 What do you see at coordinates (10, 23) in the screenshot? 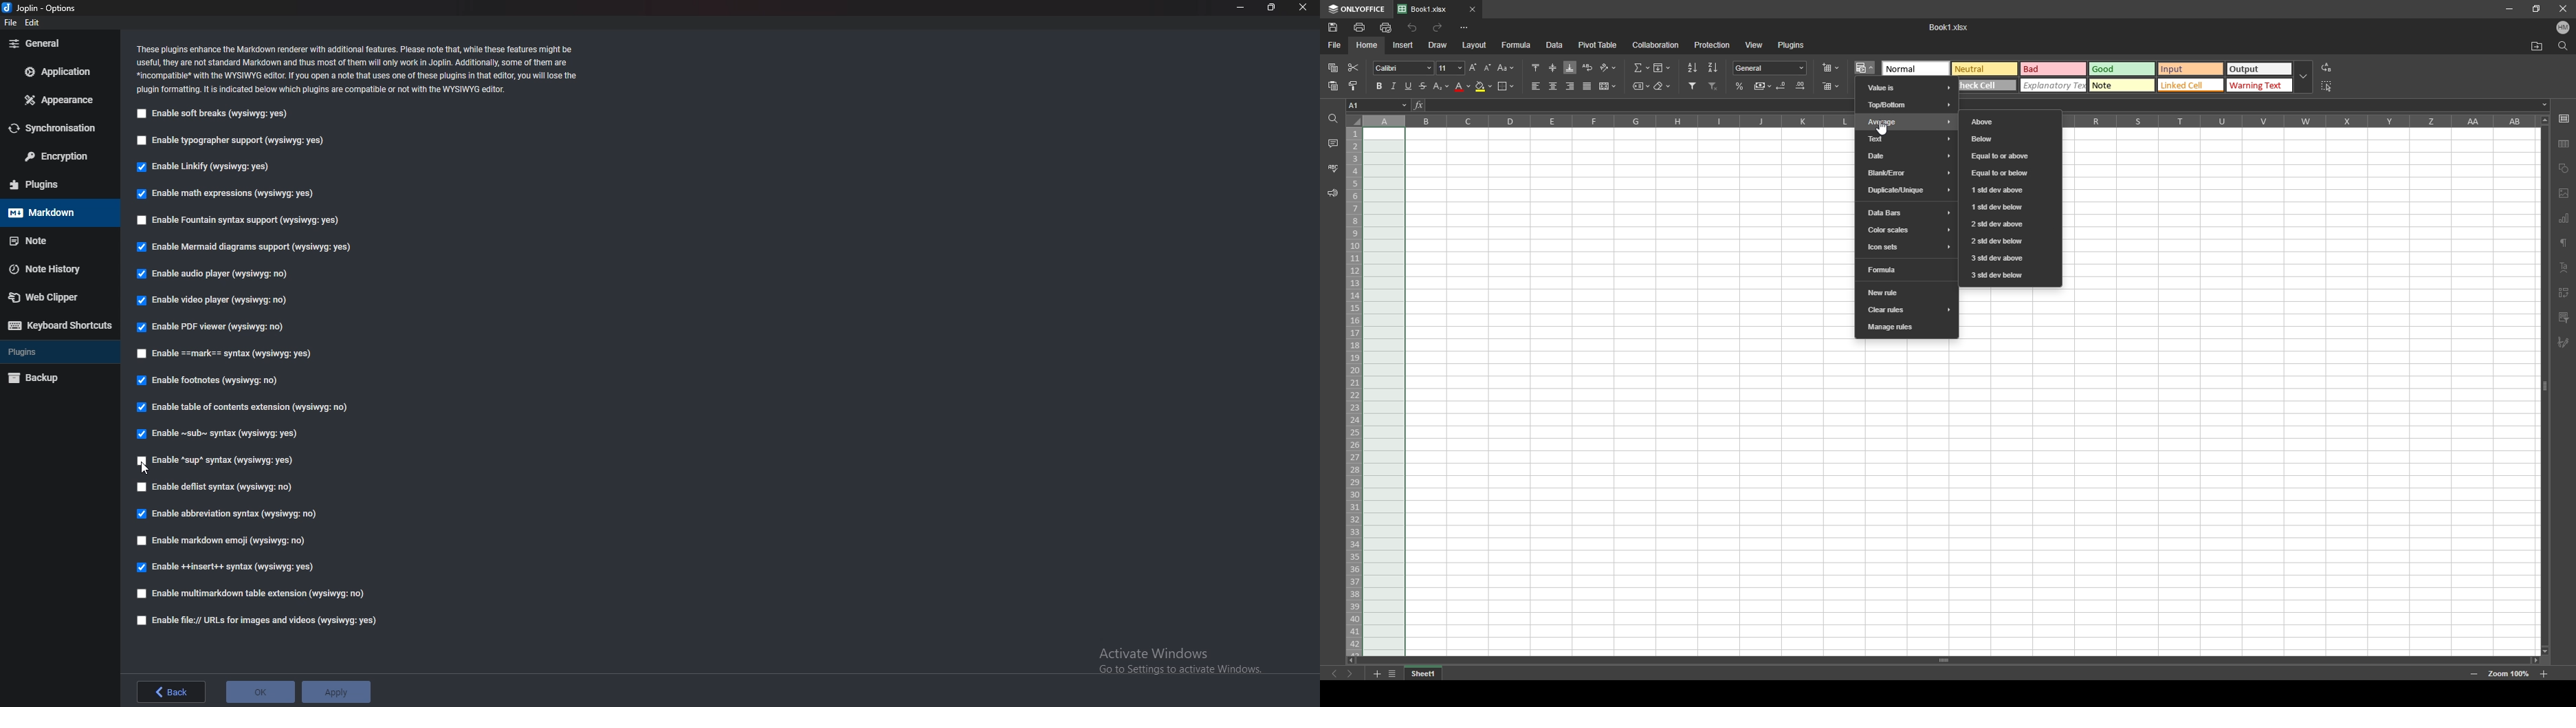
I see `file` at bounding box center [10, 23].